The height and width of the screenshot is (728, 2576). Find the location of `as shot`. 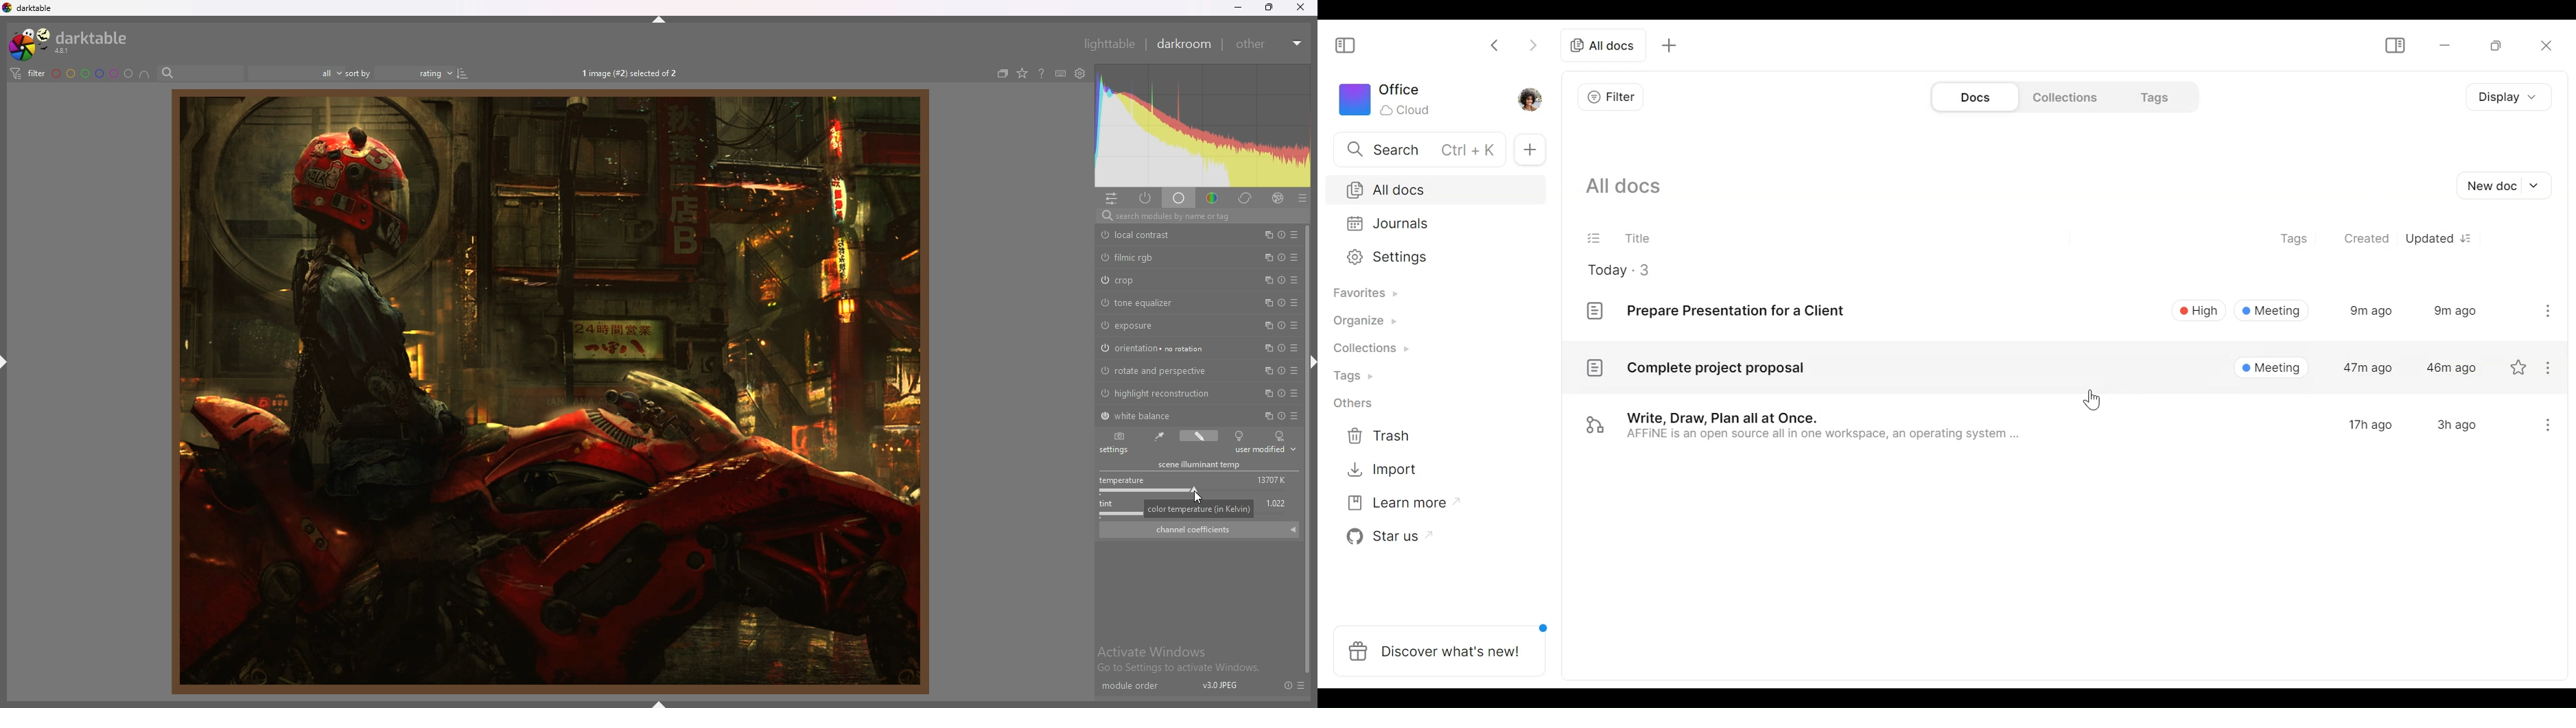

as shot is located at coordinates (1119, 436).